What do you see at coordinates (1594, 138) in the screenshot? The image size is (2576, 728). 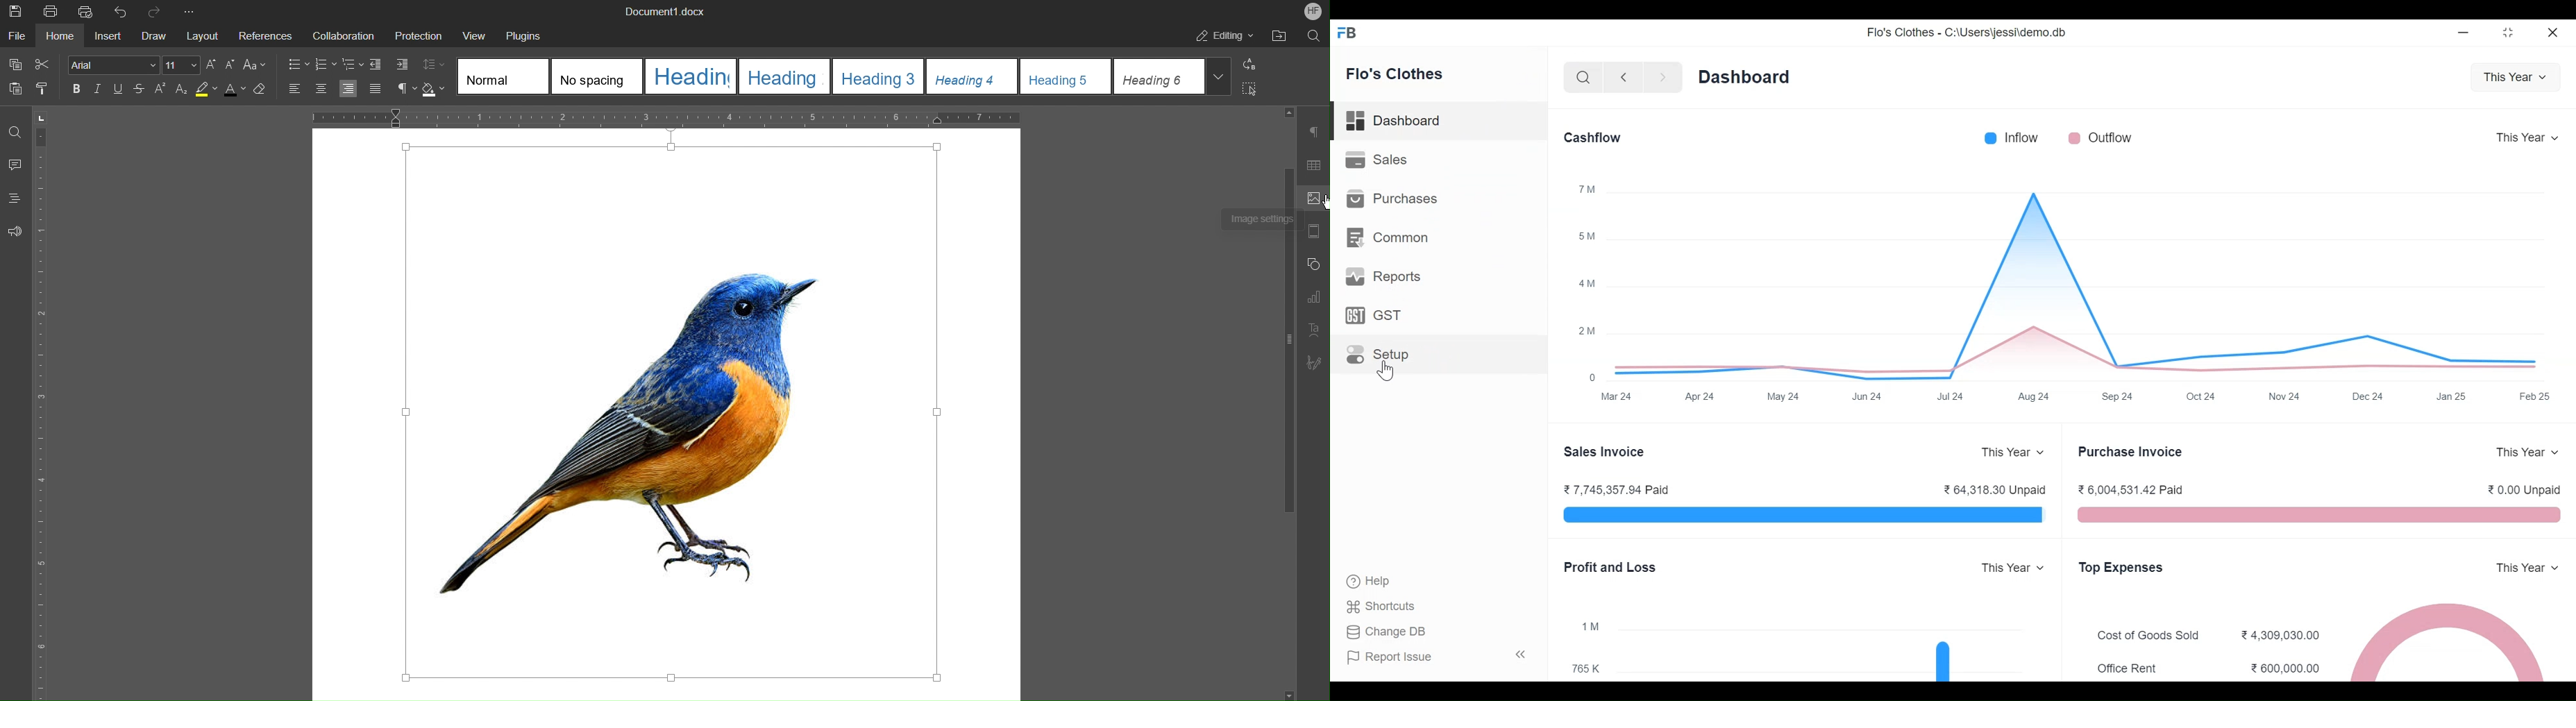 I see `Cashflow` at bounding box center [1594, 138].